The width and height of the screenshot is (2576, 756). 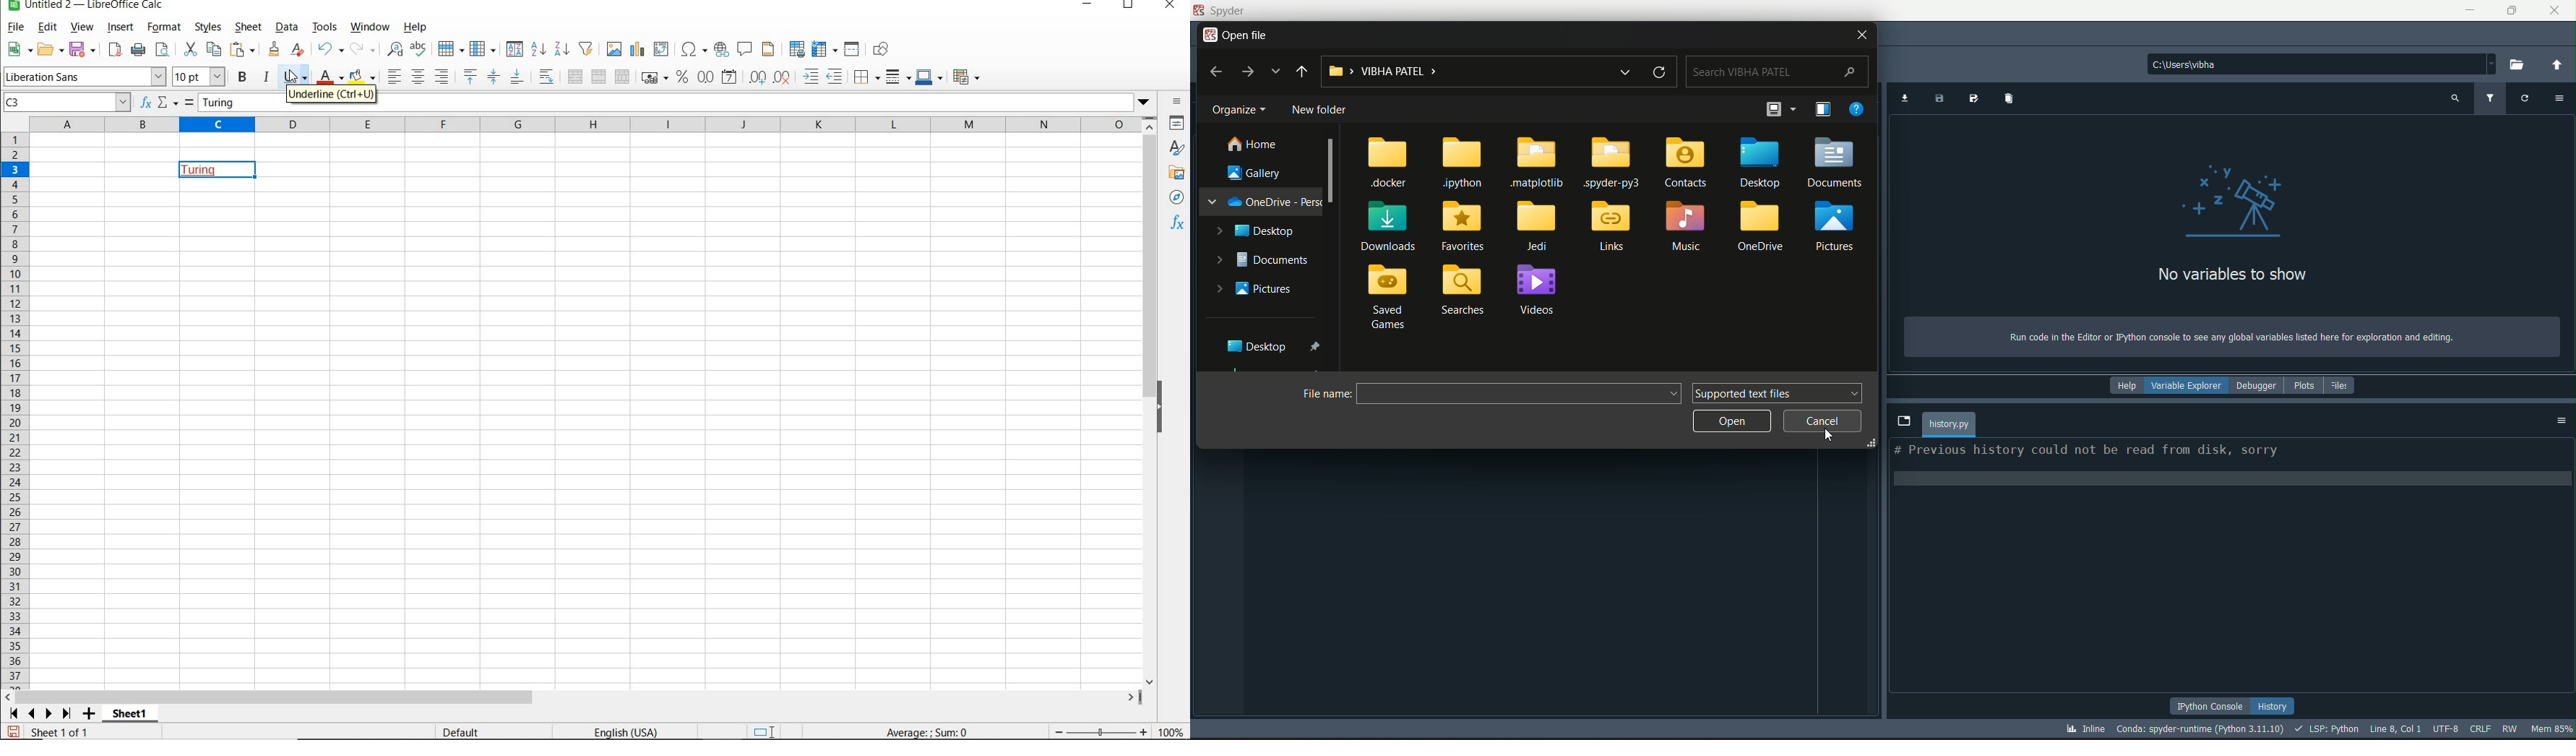 What do you see at coordinates (1257, 173) in the screenshot?
I see `gallery` at bounding box center [1257, 173].